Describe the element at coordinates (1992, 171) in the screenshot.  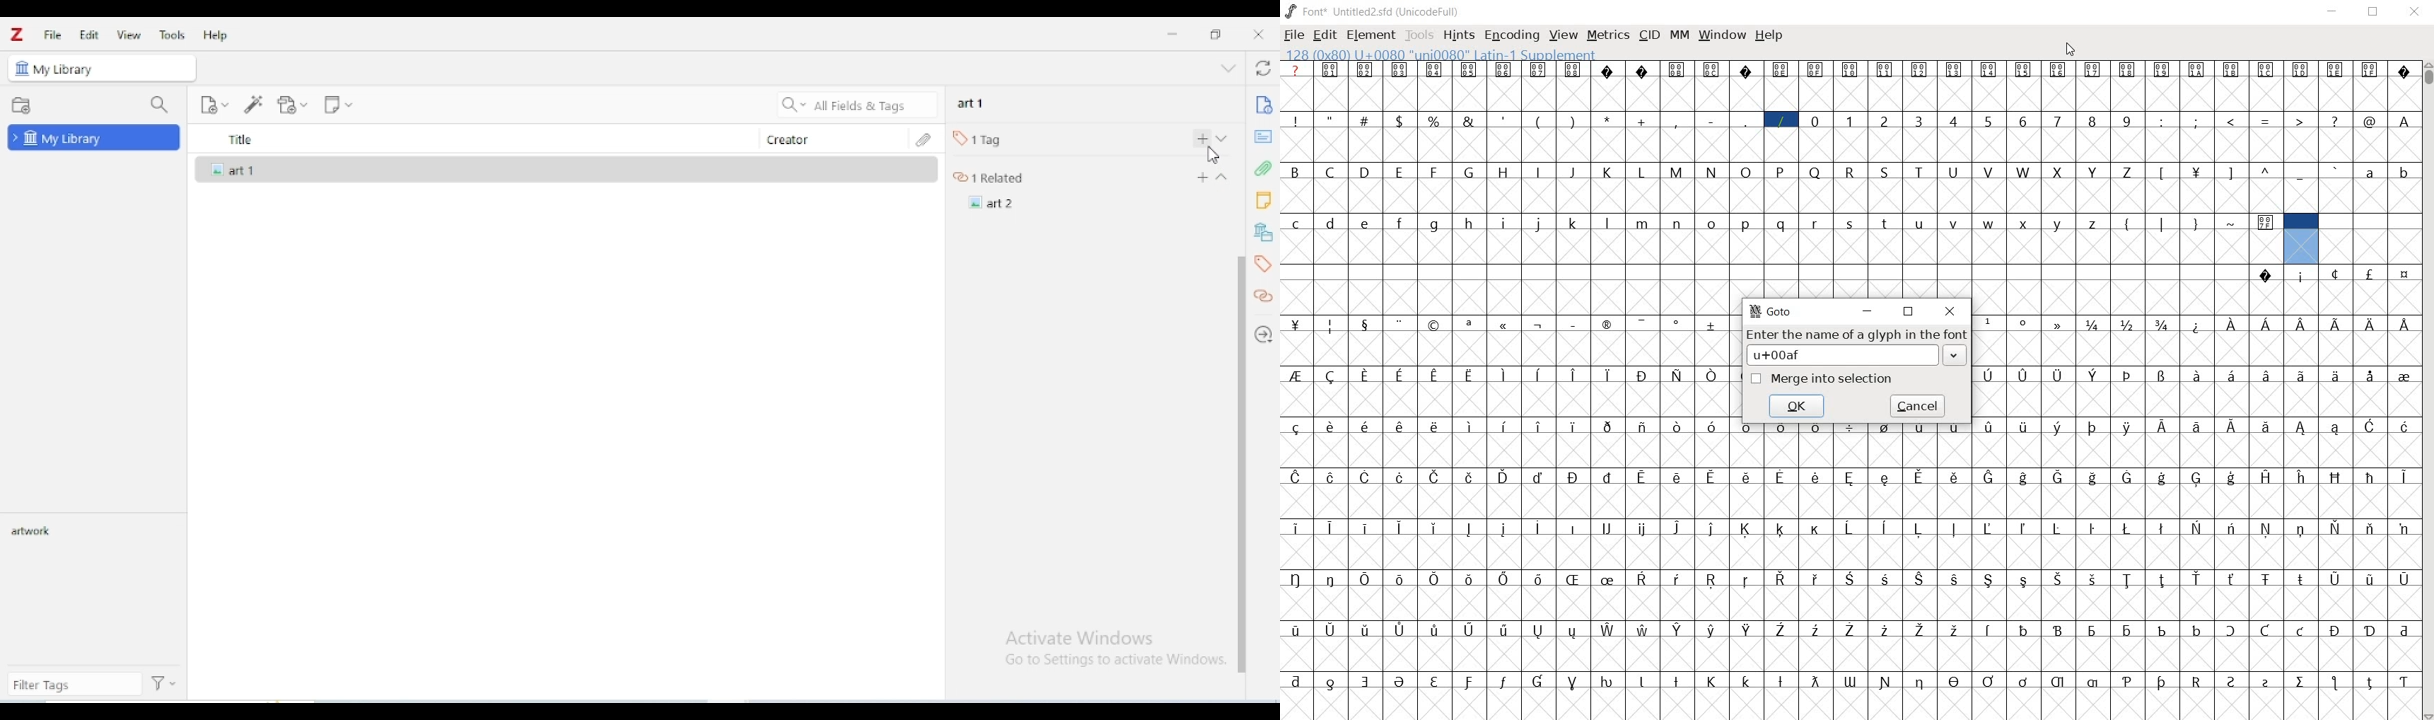
I see `V` at that location.